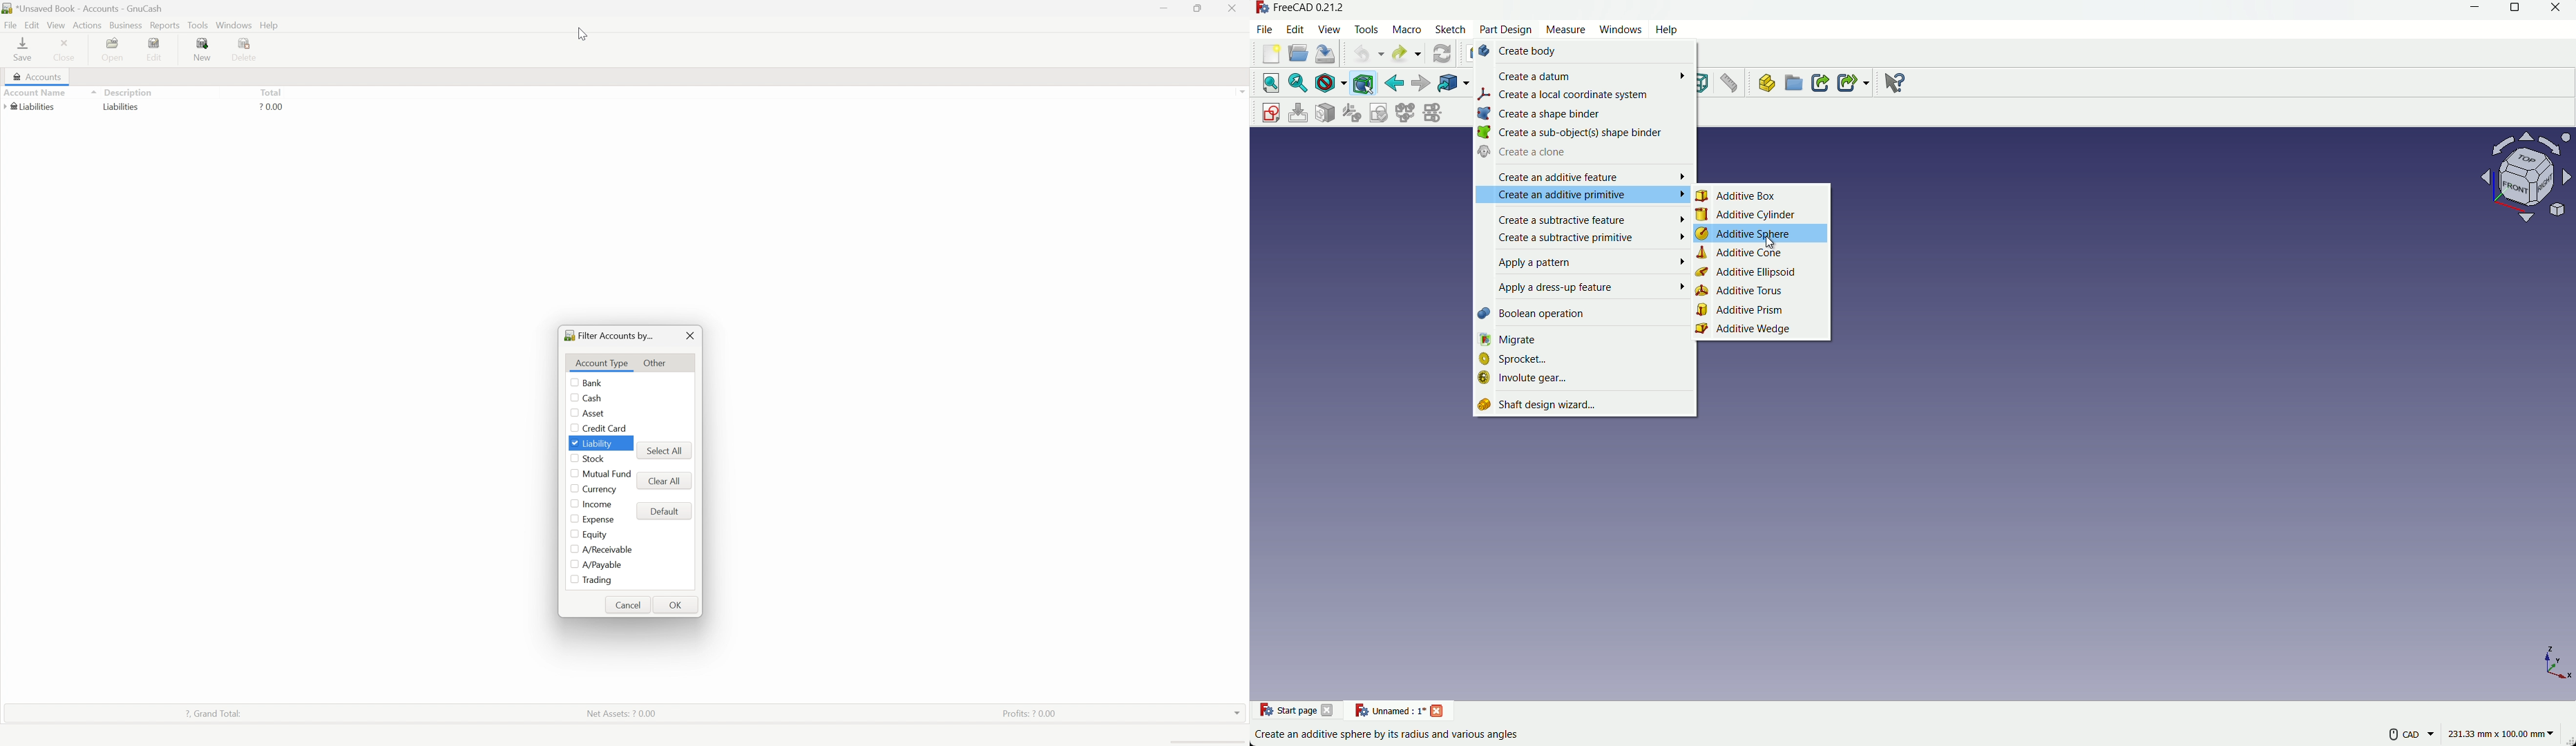 Image resolution: width=2576 pixels, height=756 pixels. I want to click on migrate, so click(1583, 341).